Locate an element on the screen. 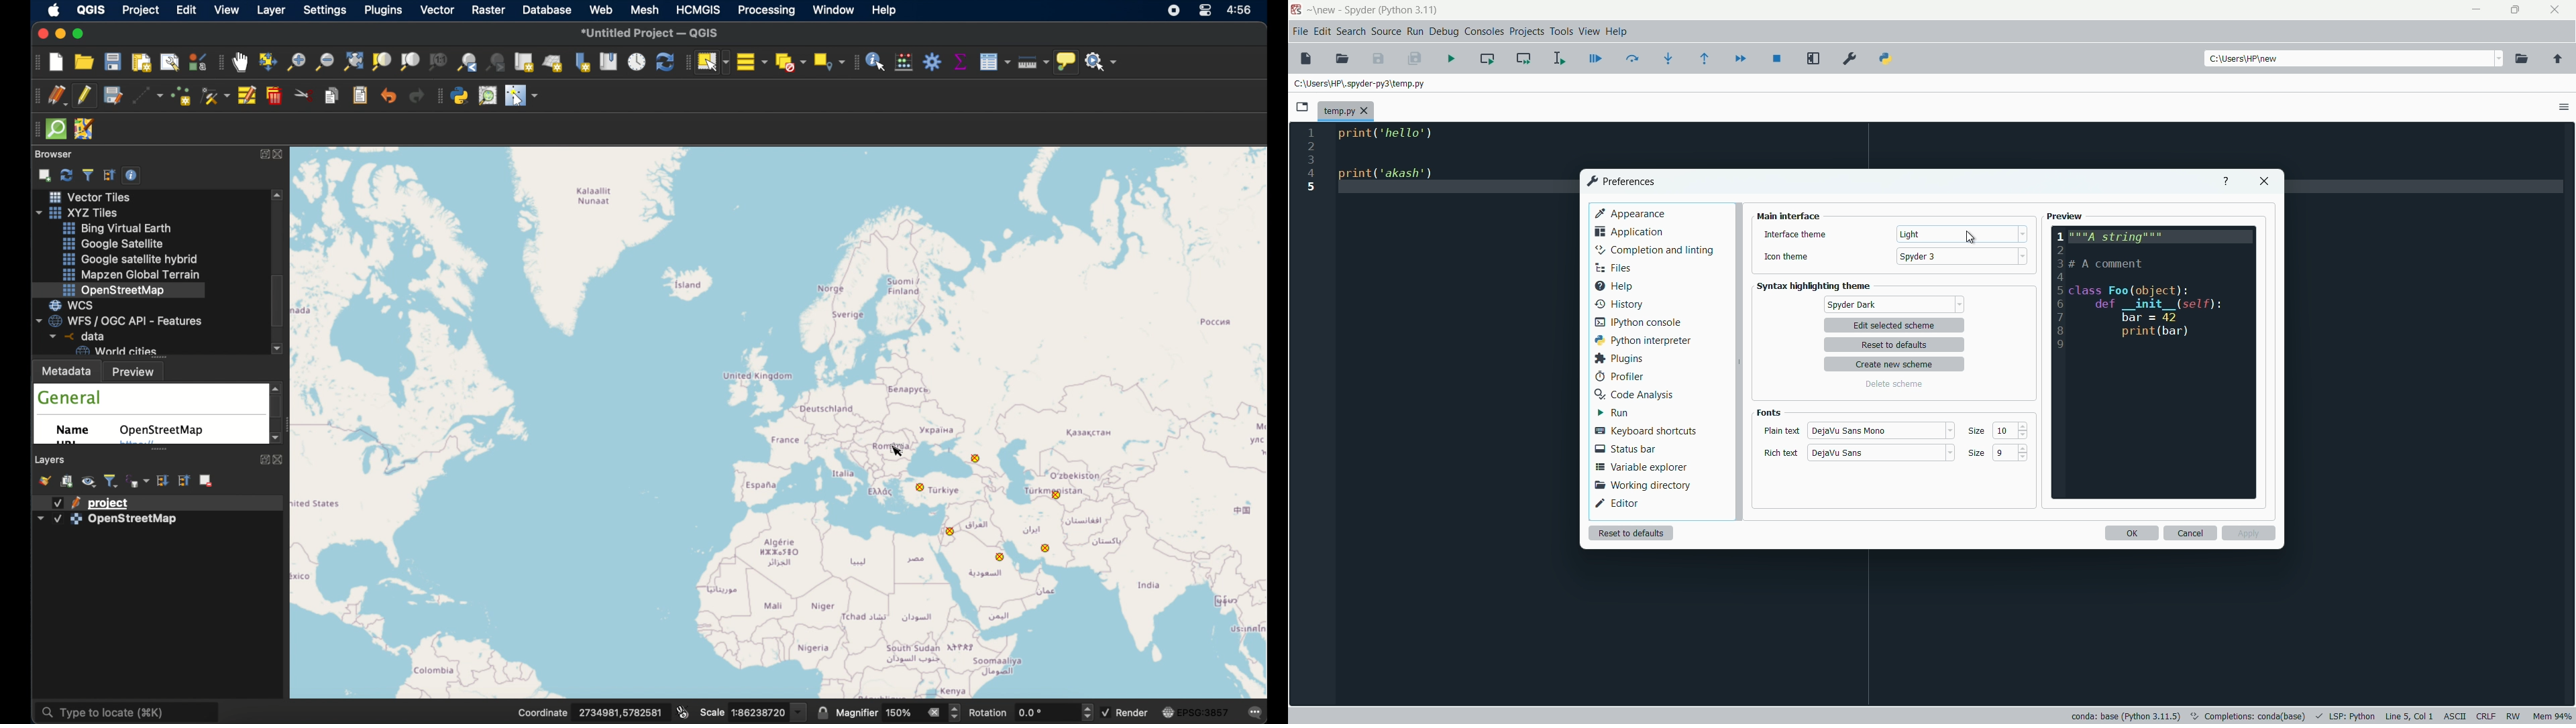 This screenshot has width=2576, height=728. view menu is located at coordinates (1589, 32).